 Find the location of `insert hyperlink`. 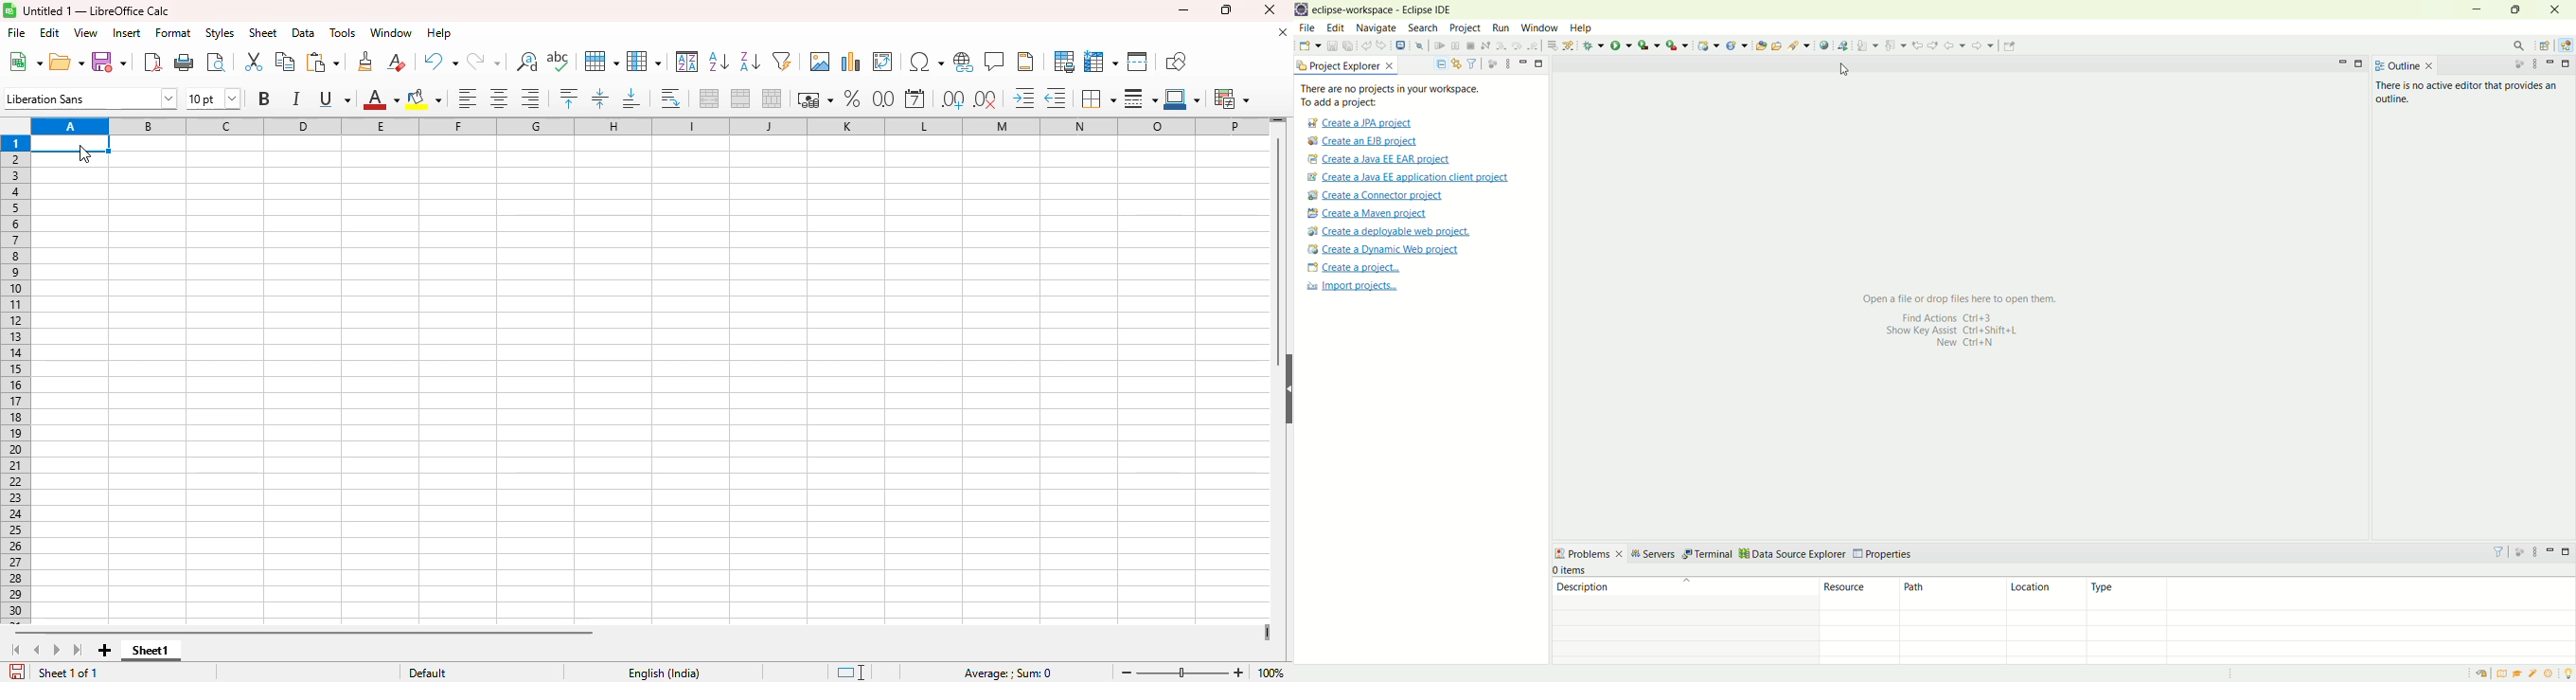

insert hyperlink is located at coordinates (964, 62).